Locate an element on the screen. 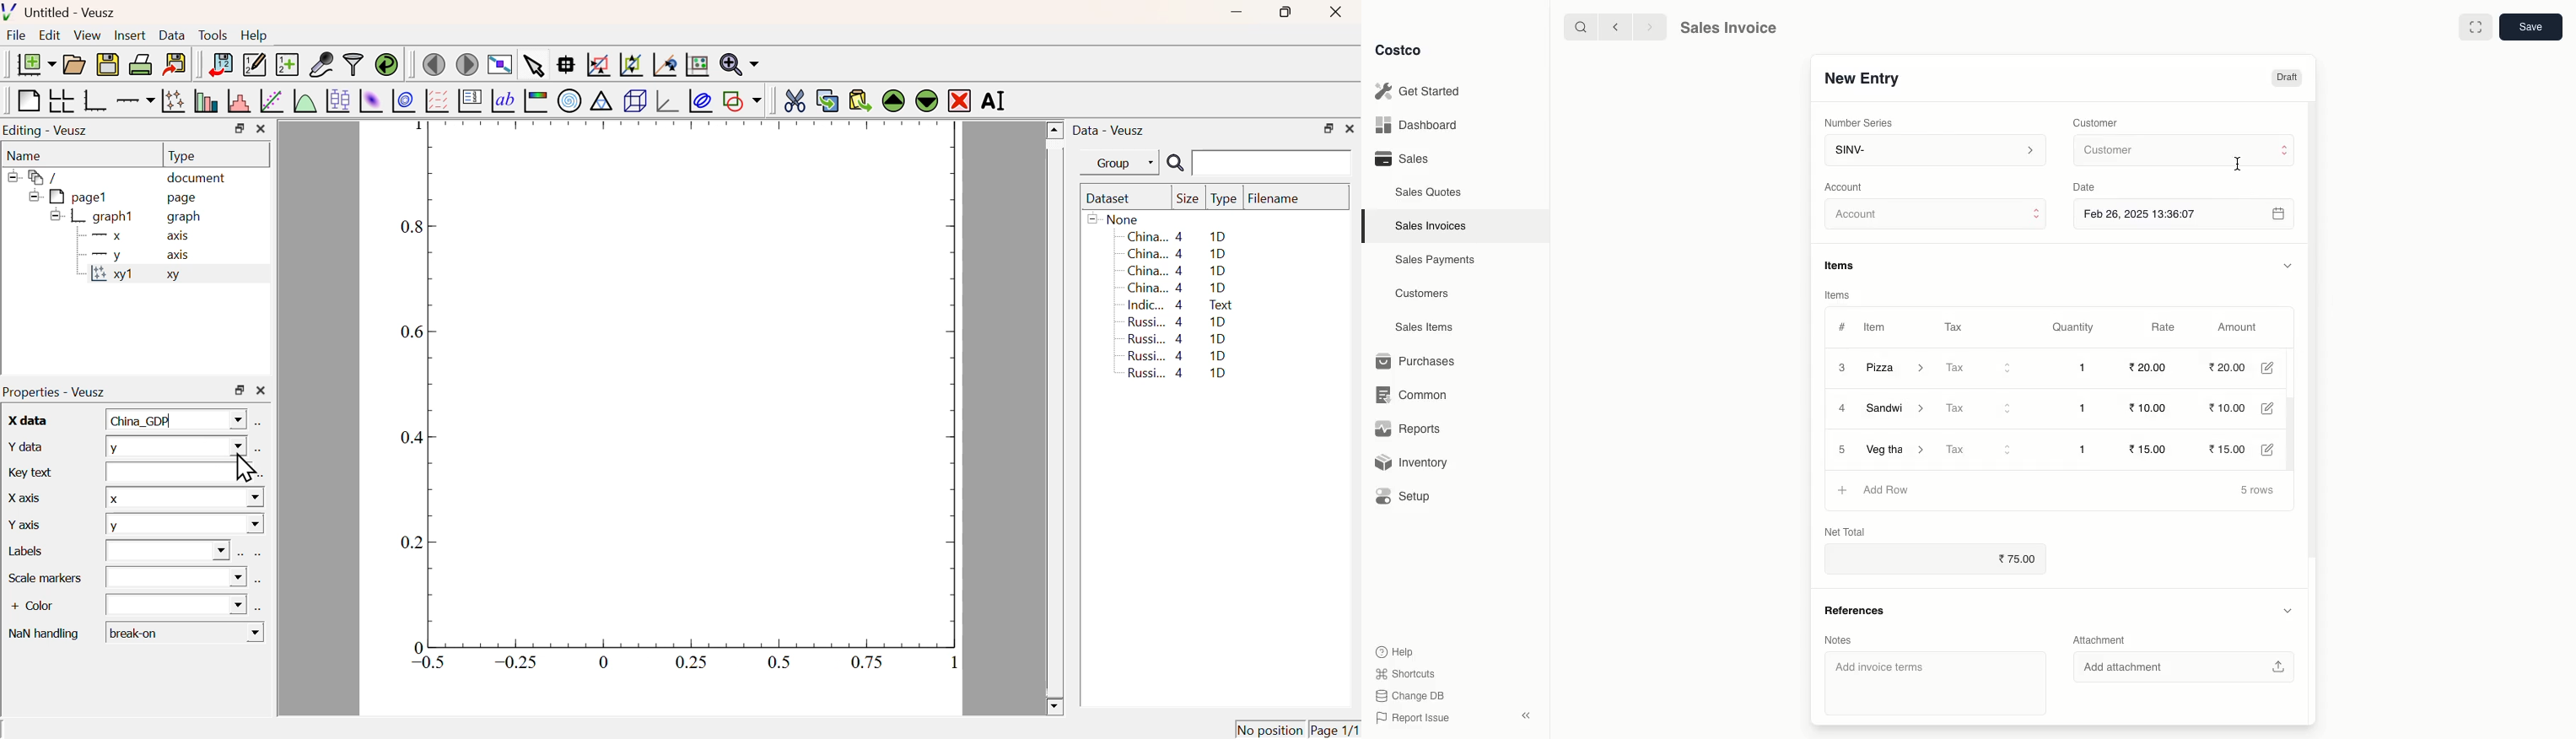  page is located at coordinates (184, 197).